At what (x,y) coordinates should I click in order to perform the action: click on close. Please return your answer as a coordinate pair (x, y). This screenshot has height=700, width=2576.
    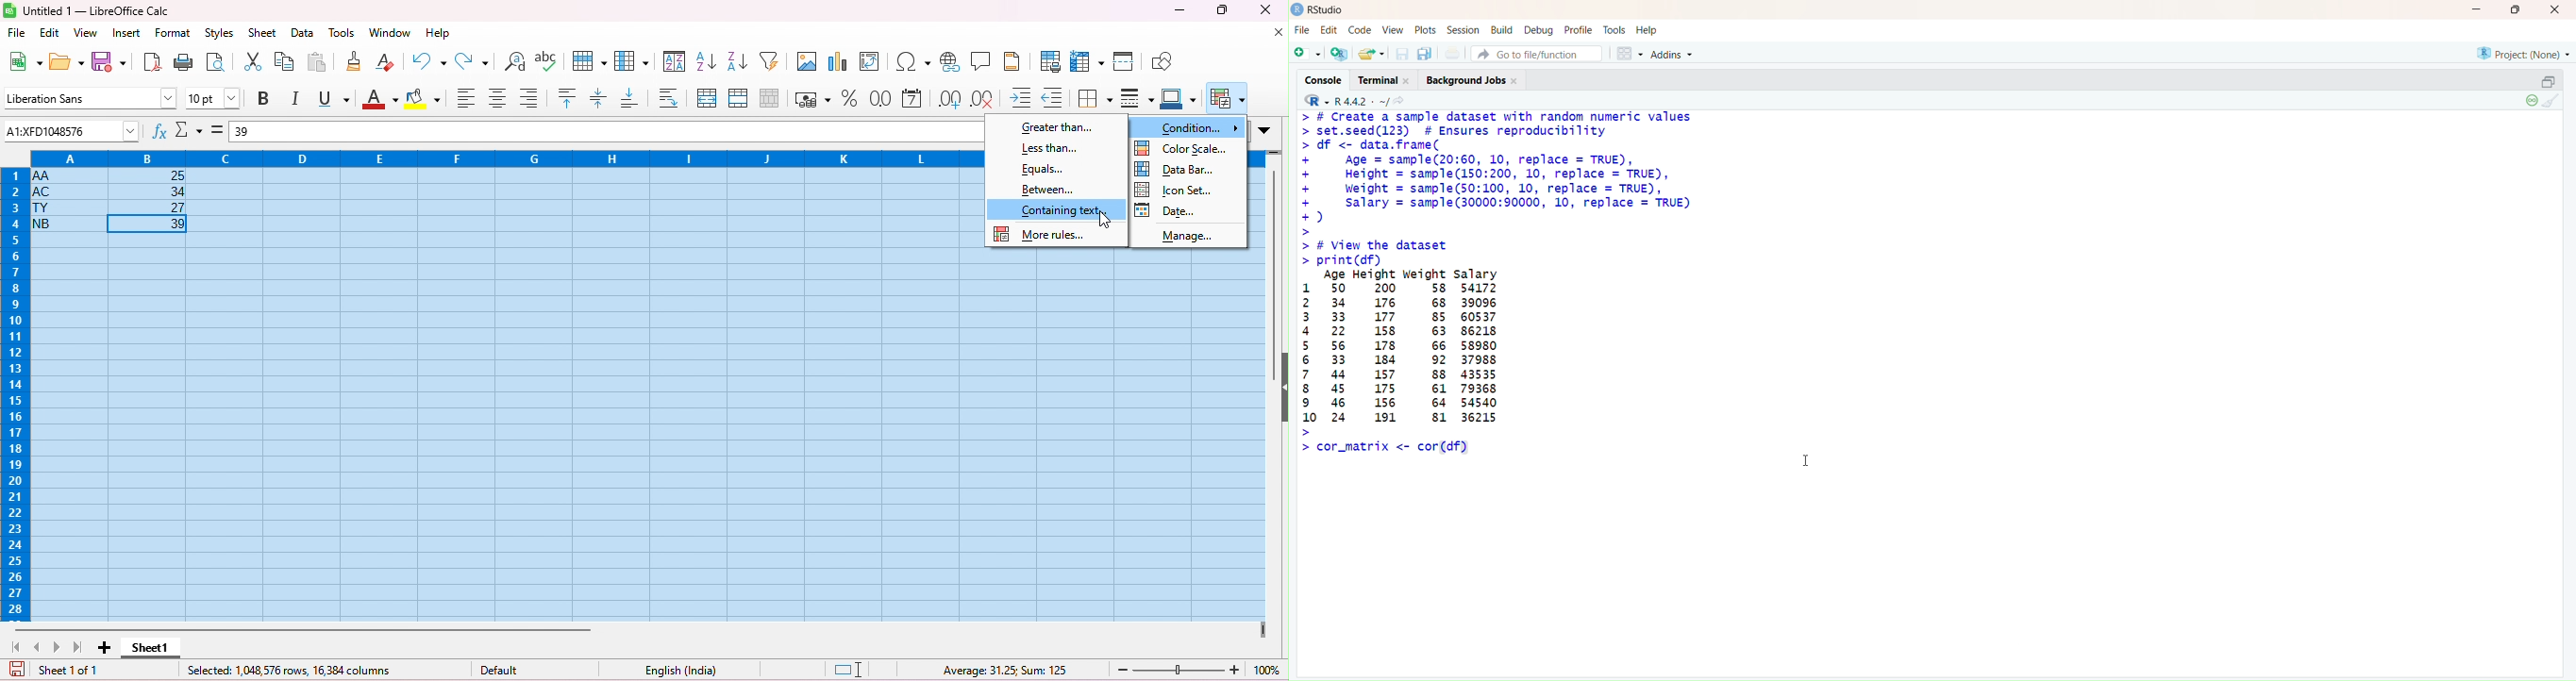
    Looking at the image, I should click on (1278, 33).